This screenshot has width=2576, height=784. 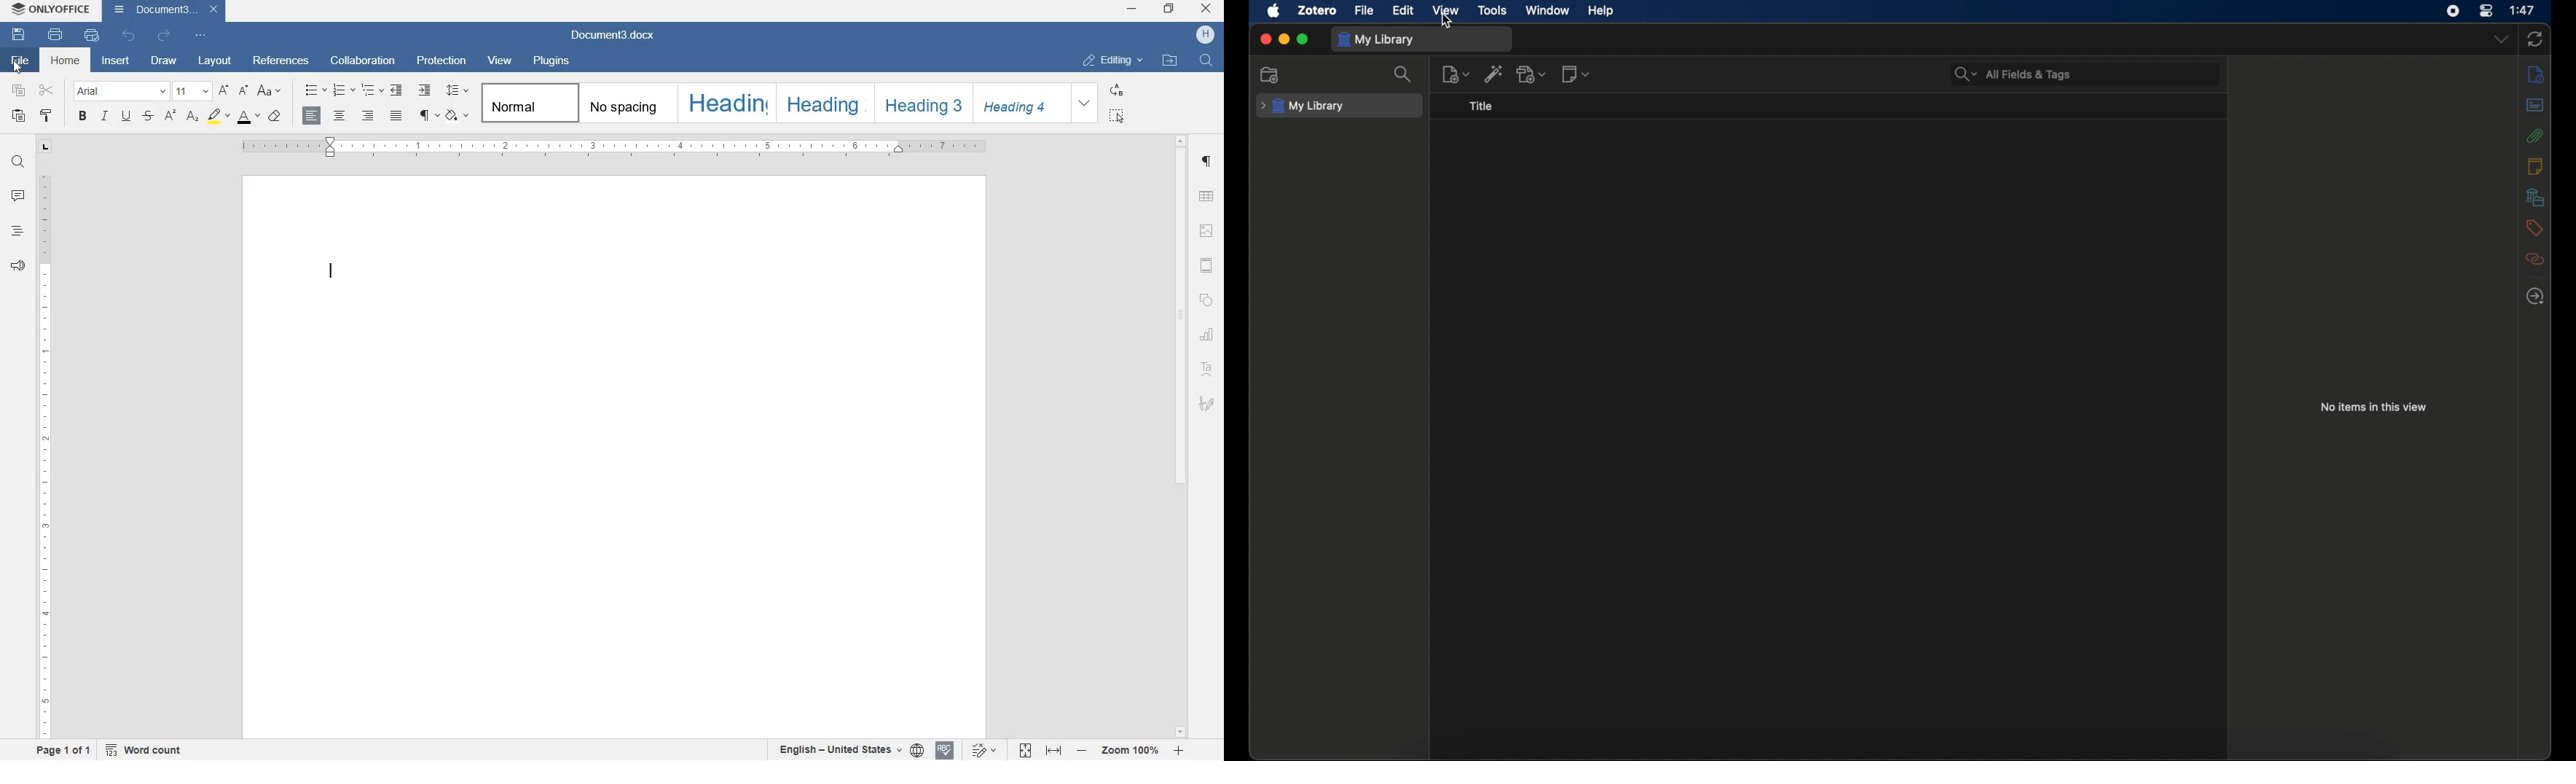 I want to click on draw, so click(x=165, y=61).